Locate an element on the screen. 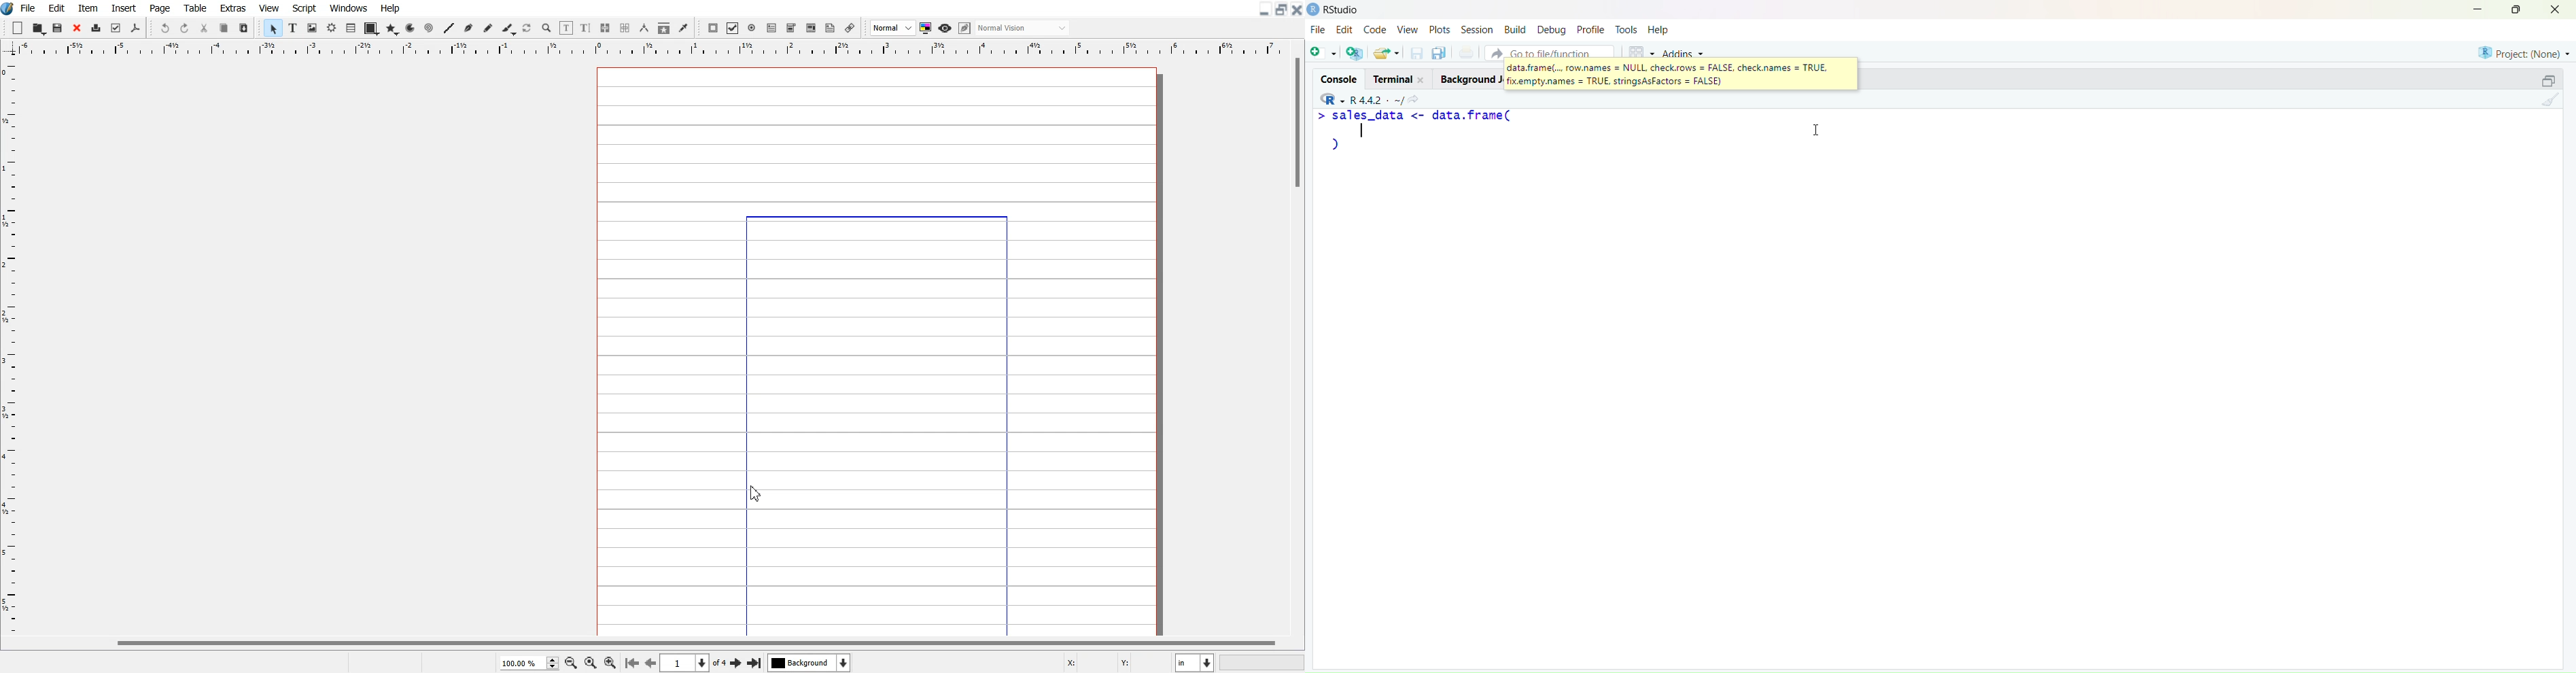 The width and height of the screenshot is (2576, 700). Script is located at coordinates (305, 8).